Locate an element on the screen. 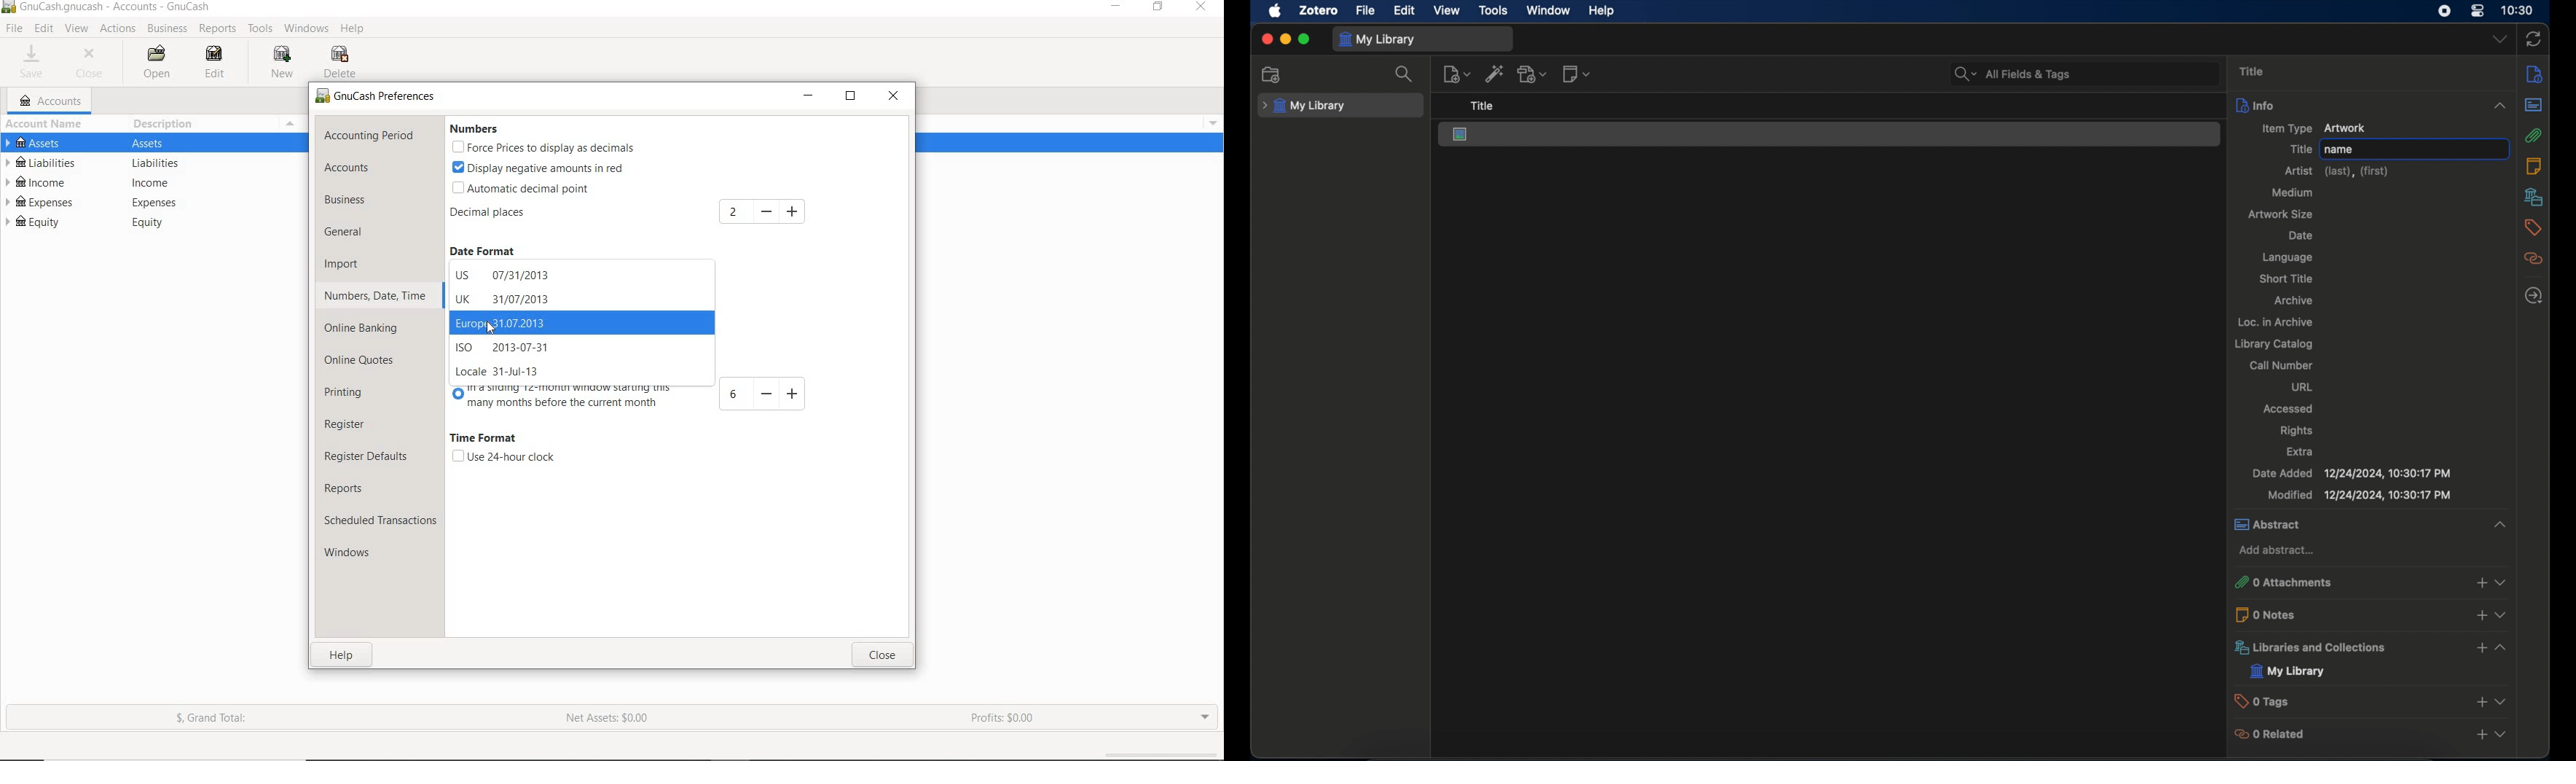 The width and height of the screenshot is (2576, 784). sync is located at coordinates (2534, 39).